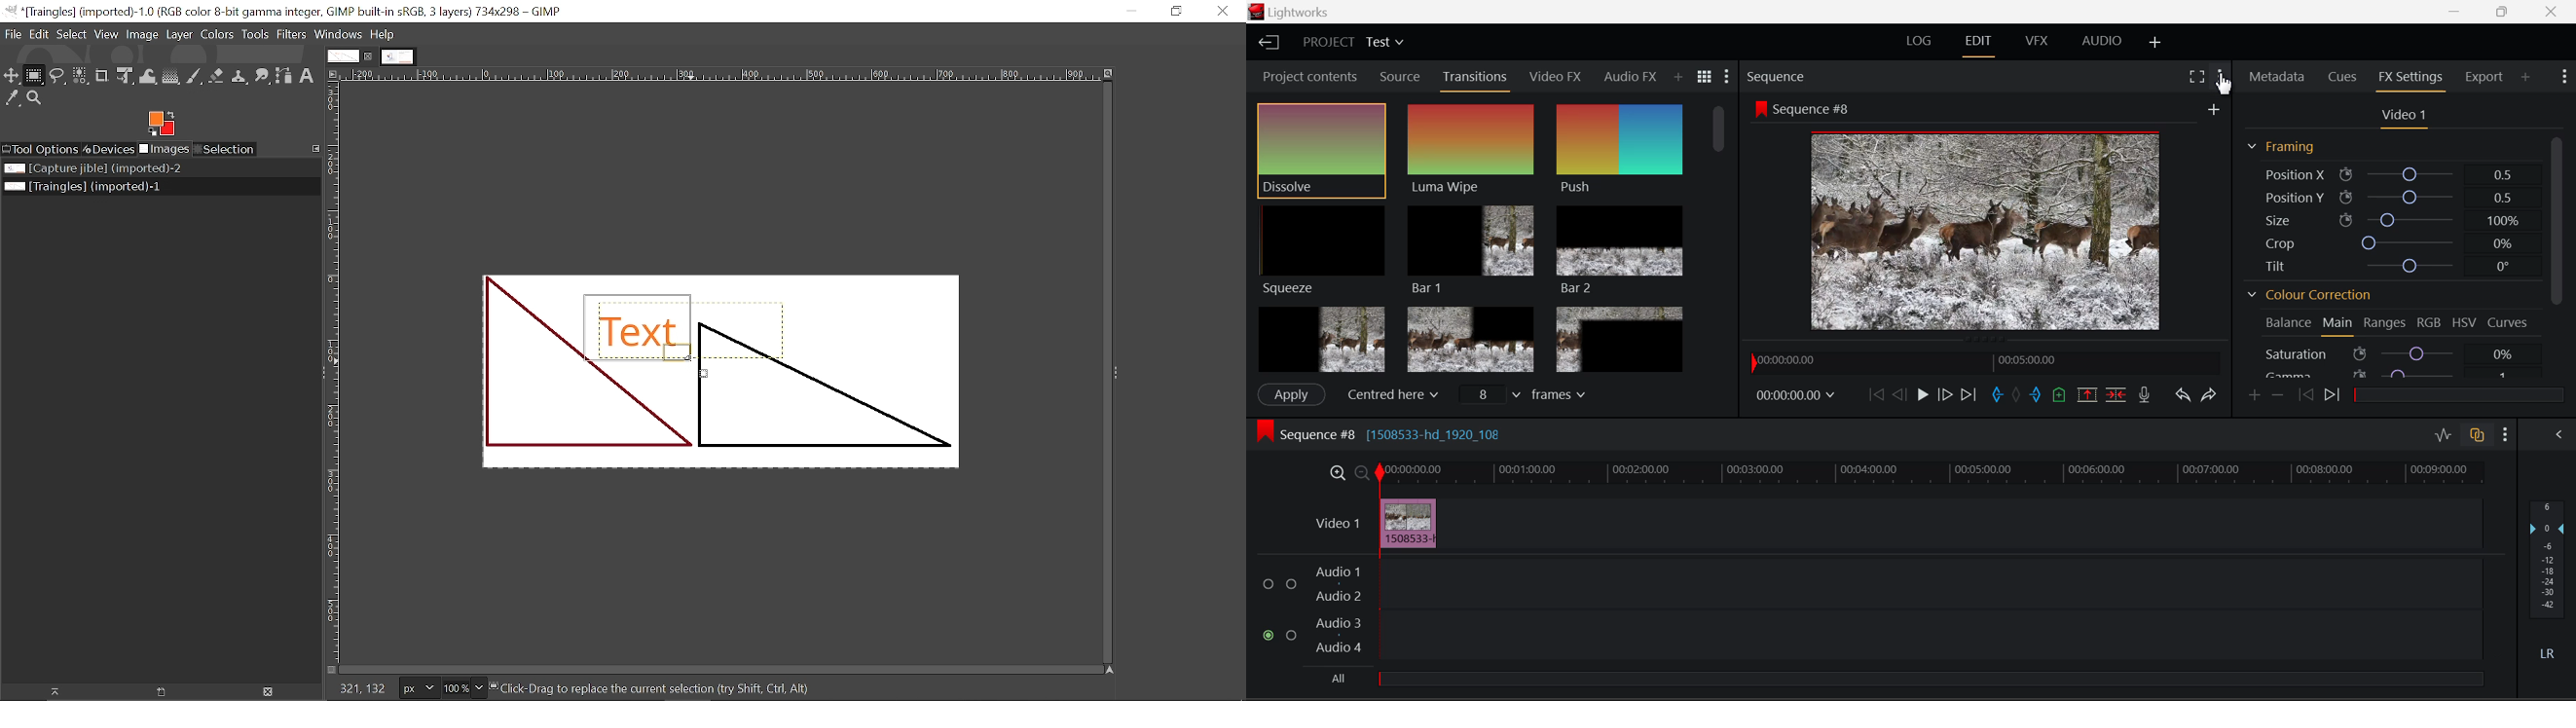  What do you see at coordinates (1111, 74) in the screenshot?
I see `Zoom when window size changes` at bounding box center [1111, 74].